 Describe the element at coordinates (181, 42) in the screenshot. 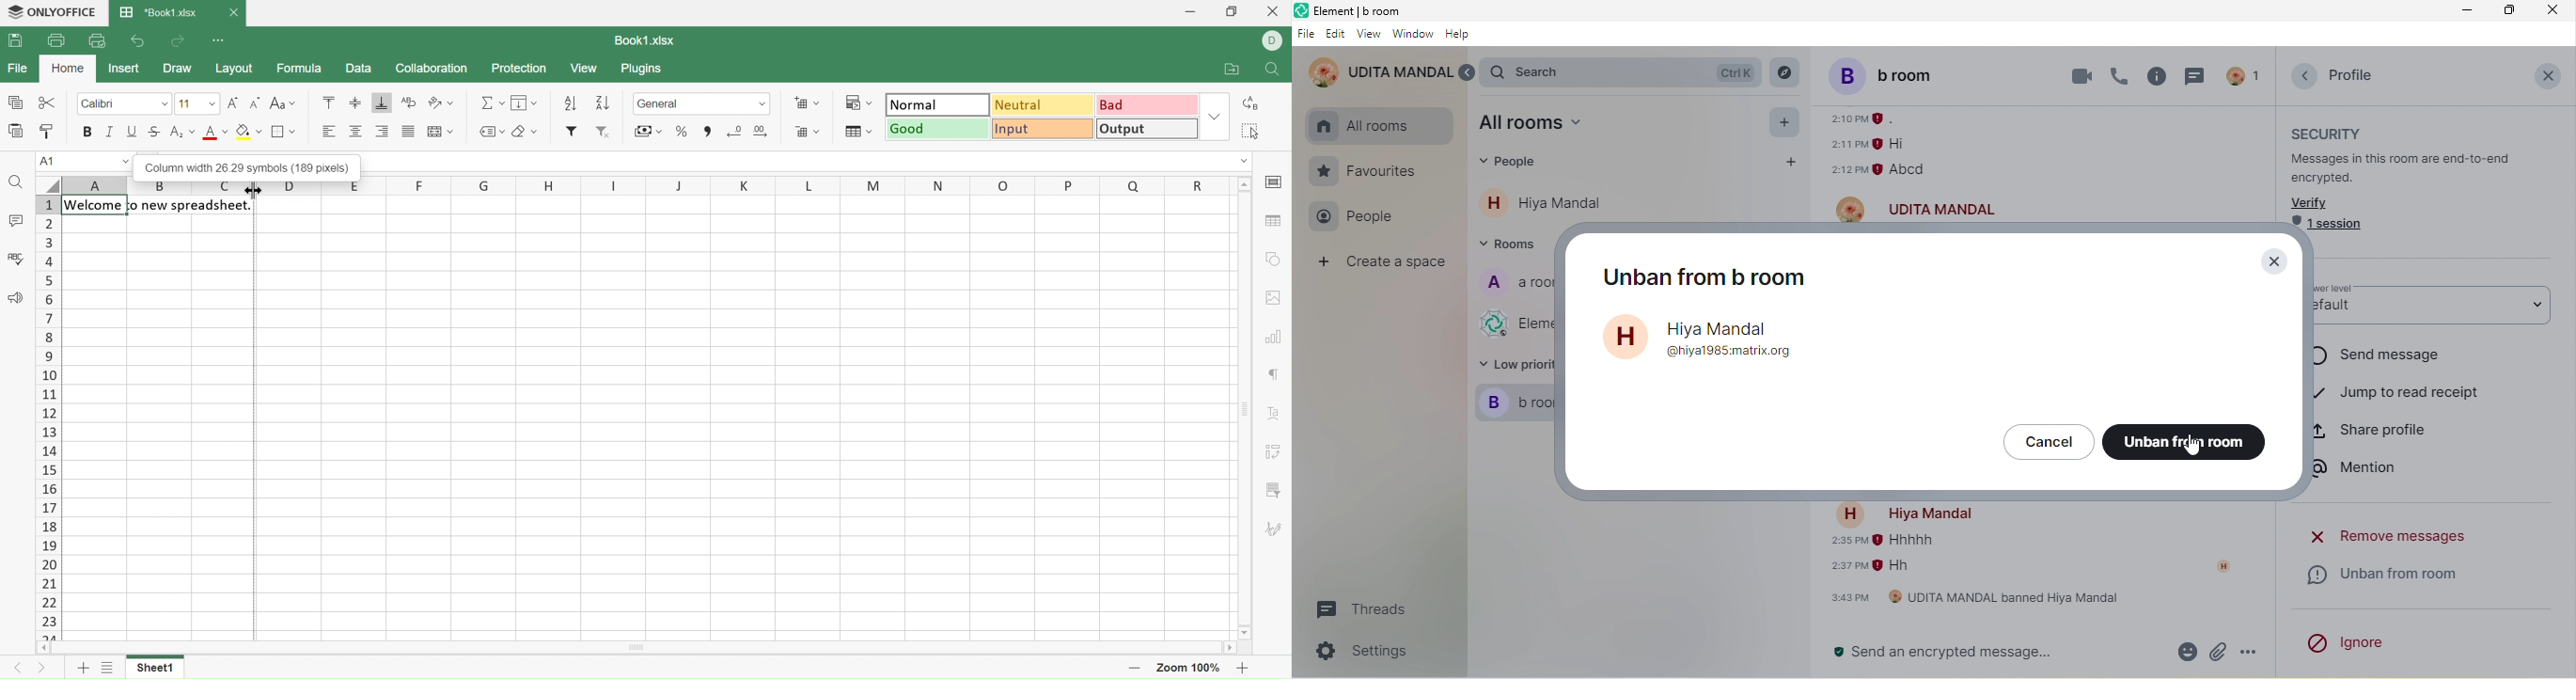

I see `Redo` at that location.